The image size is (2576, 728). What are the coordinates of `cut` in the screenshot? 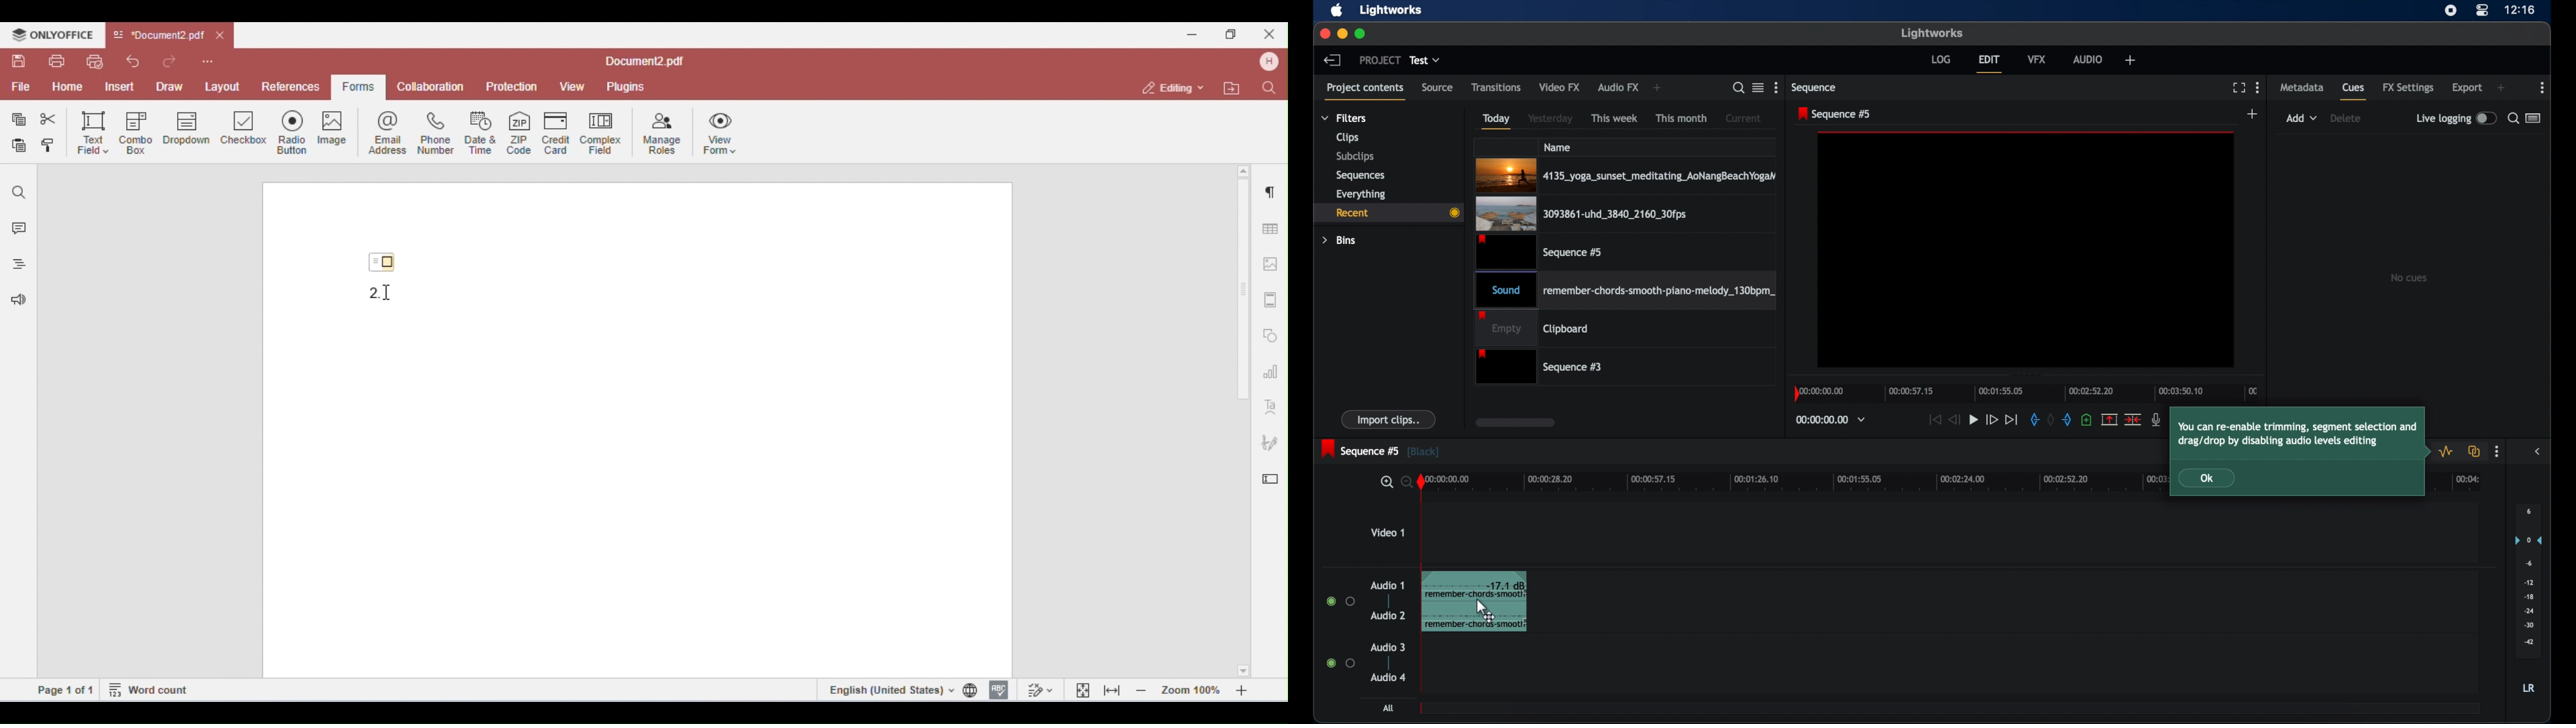 It's located at (2133, 419).